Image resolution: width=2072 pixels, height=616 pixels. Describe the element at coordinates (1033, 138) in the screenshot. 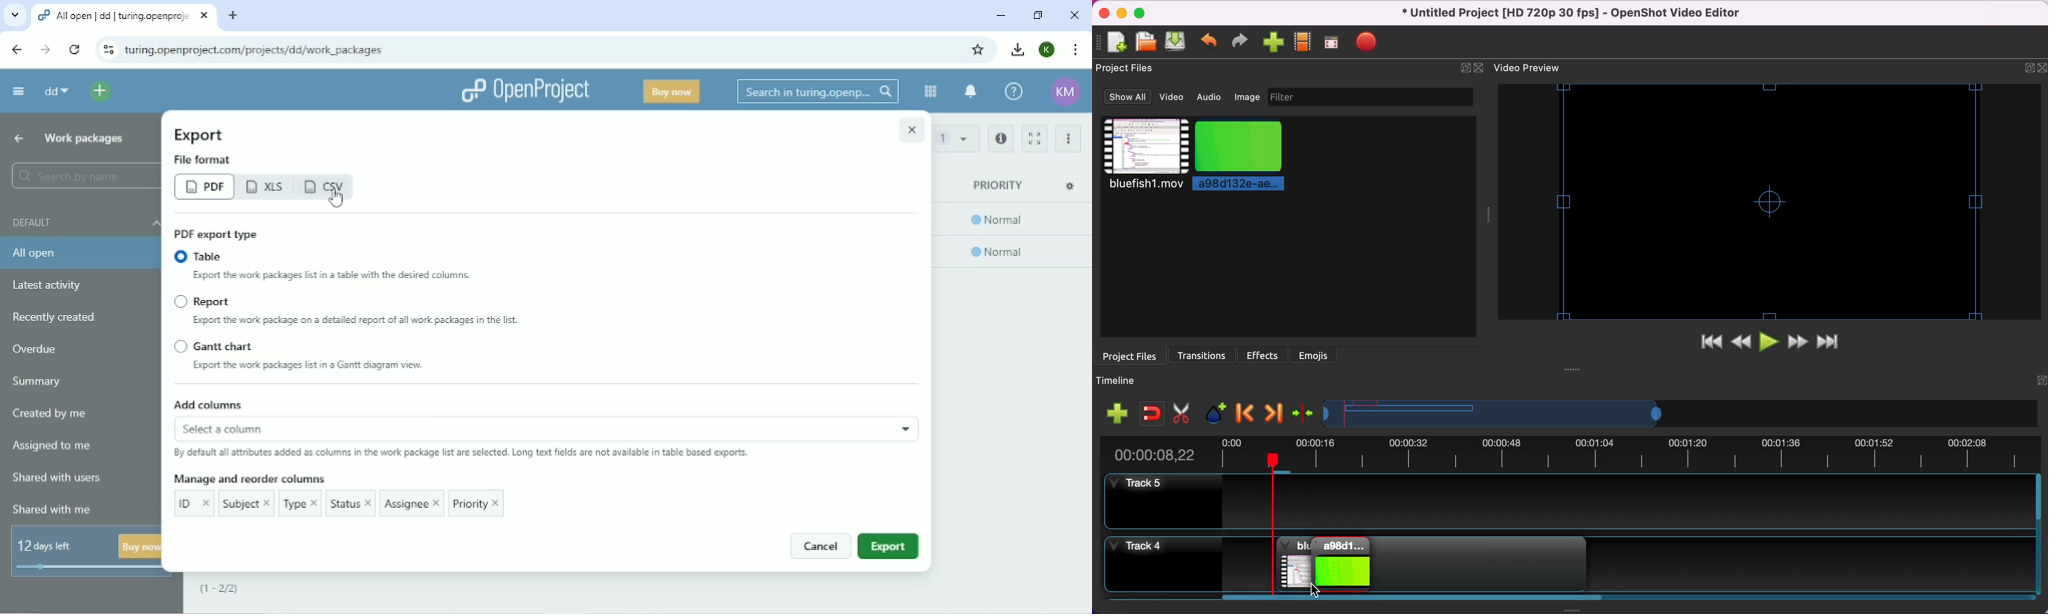

I see `Activate zen mode` at that location.